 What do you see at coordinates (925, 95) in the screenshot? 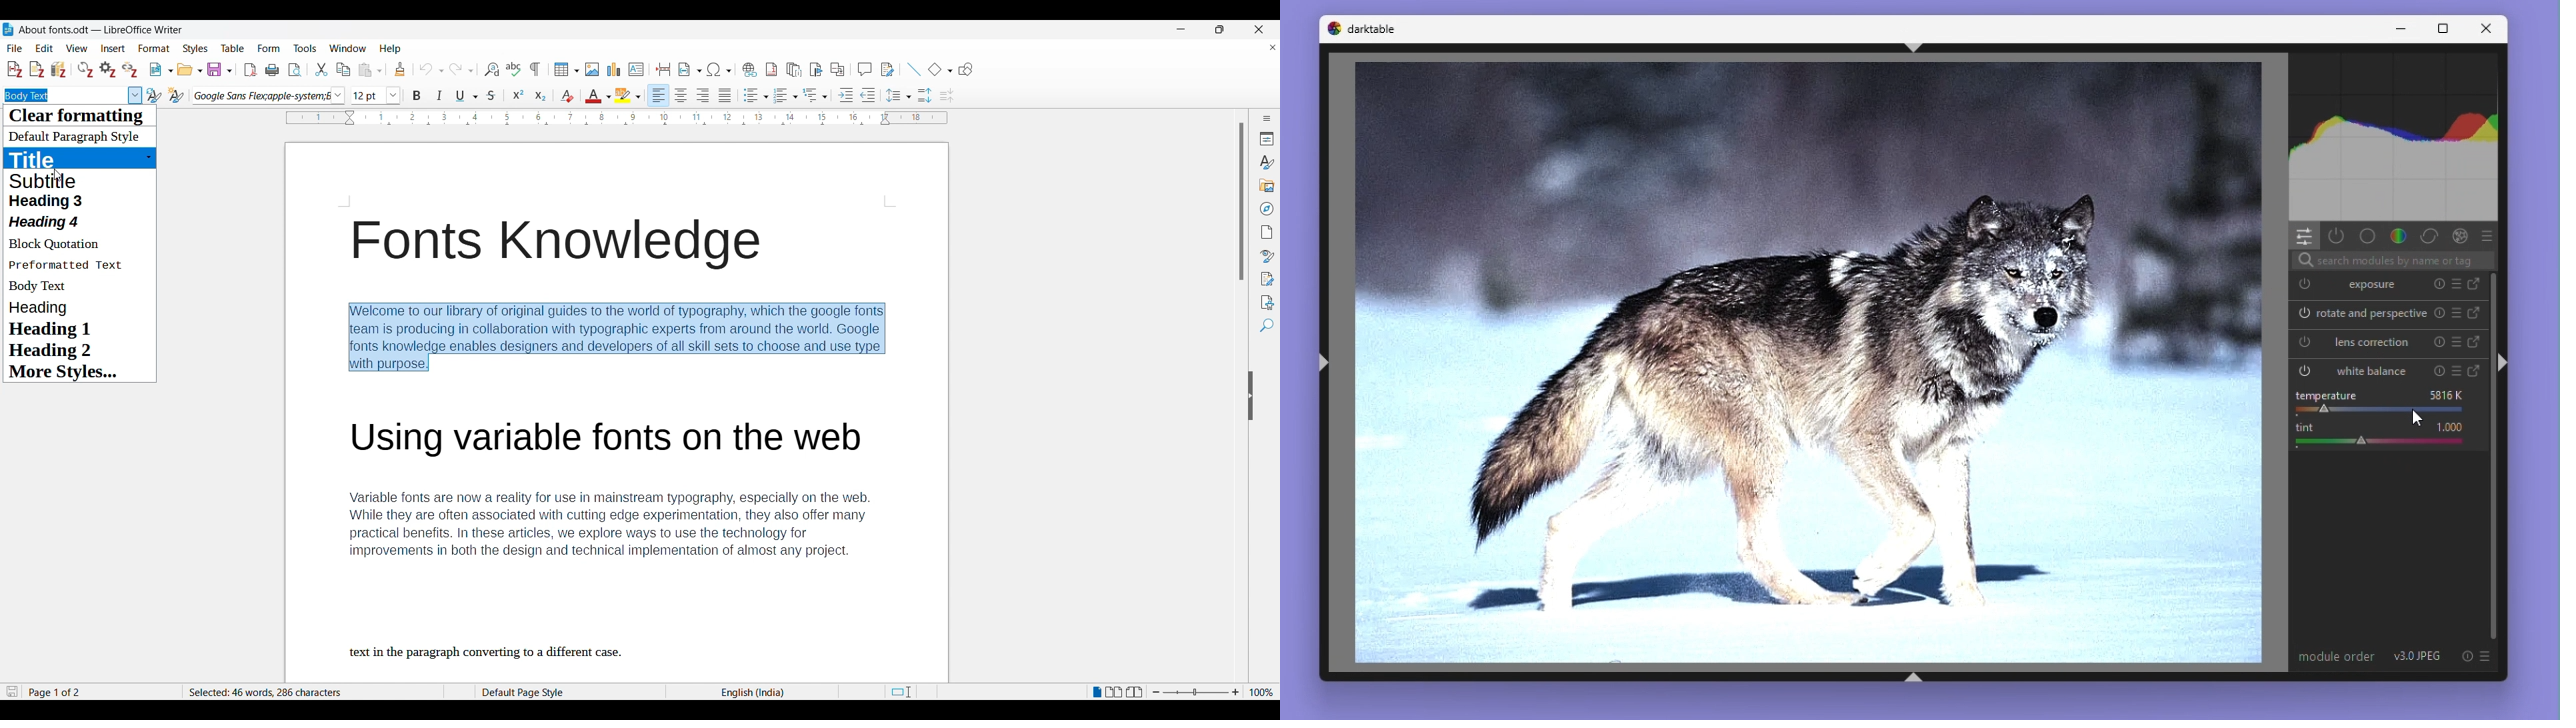
I see `Increase paragraph space` at bounding box center [925, 95].